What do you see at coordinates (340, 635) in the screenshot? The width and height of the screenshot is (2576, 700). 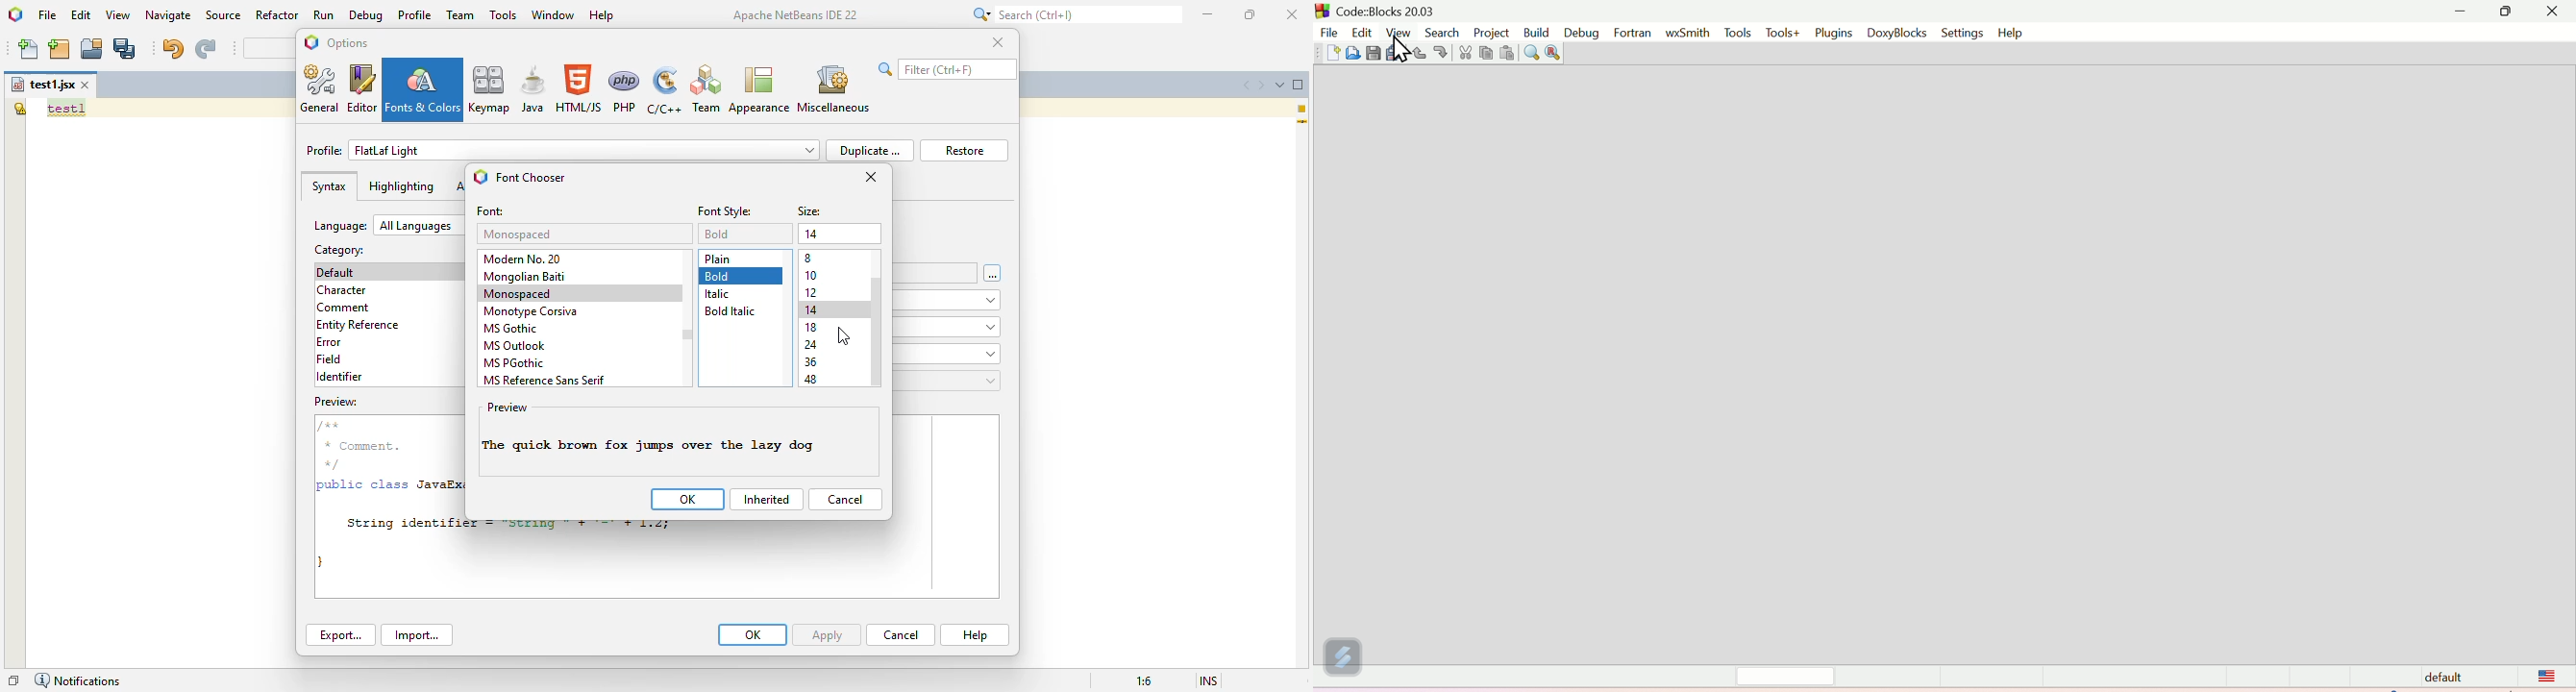 I see `export` at bounding box center [340, 635].